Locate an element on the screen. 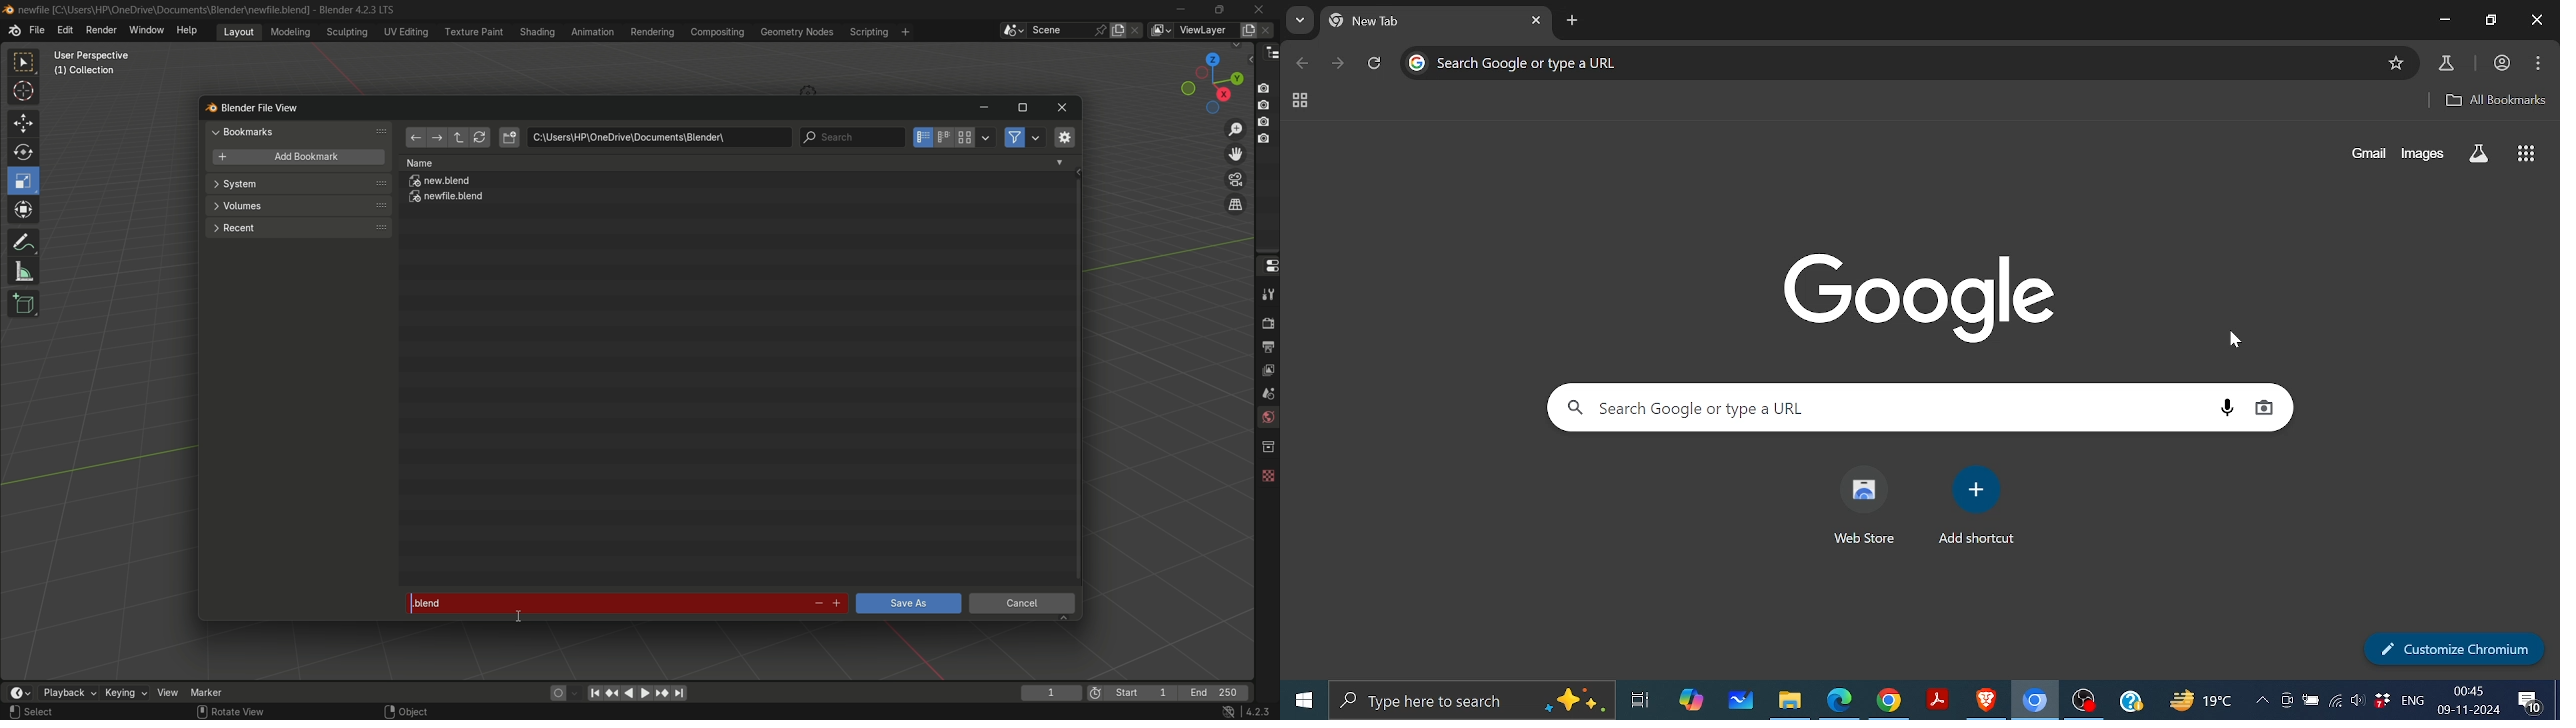  thumbnails display is located at coordinates (965, 138).